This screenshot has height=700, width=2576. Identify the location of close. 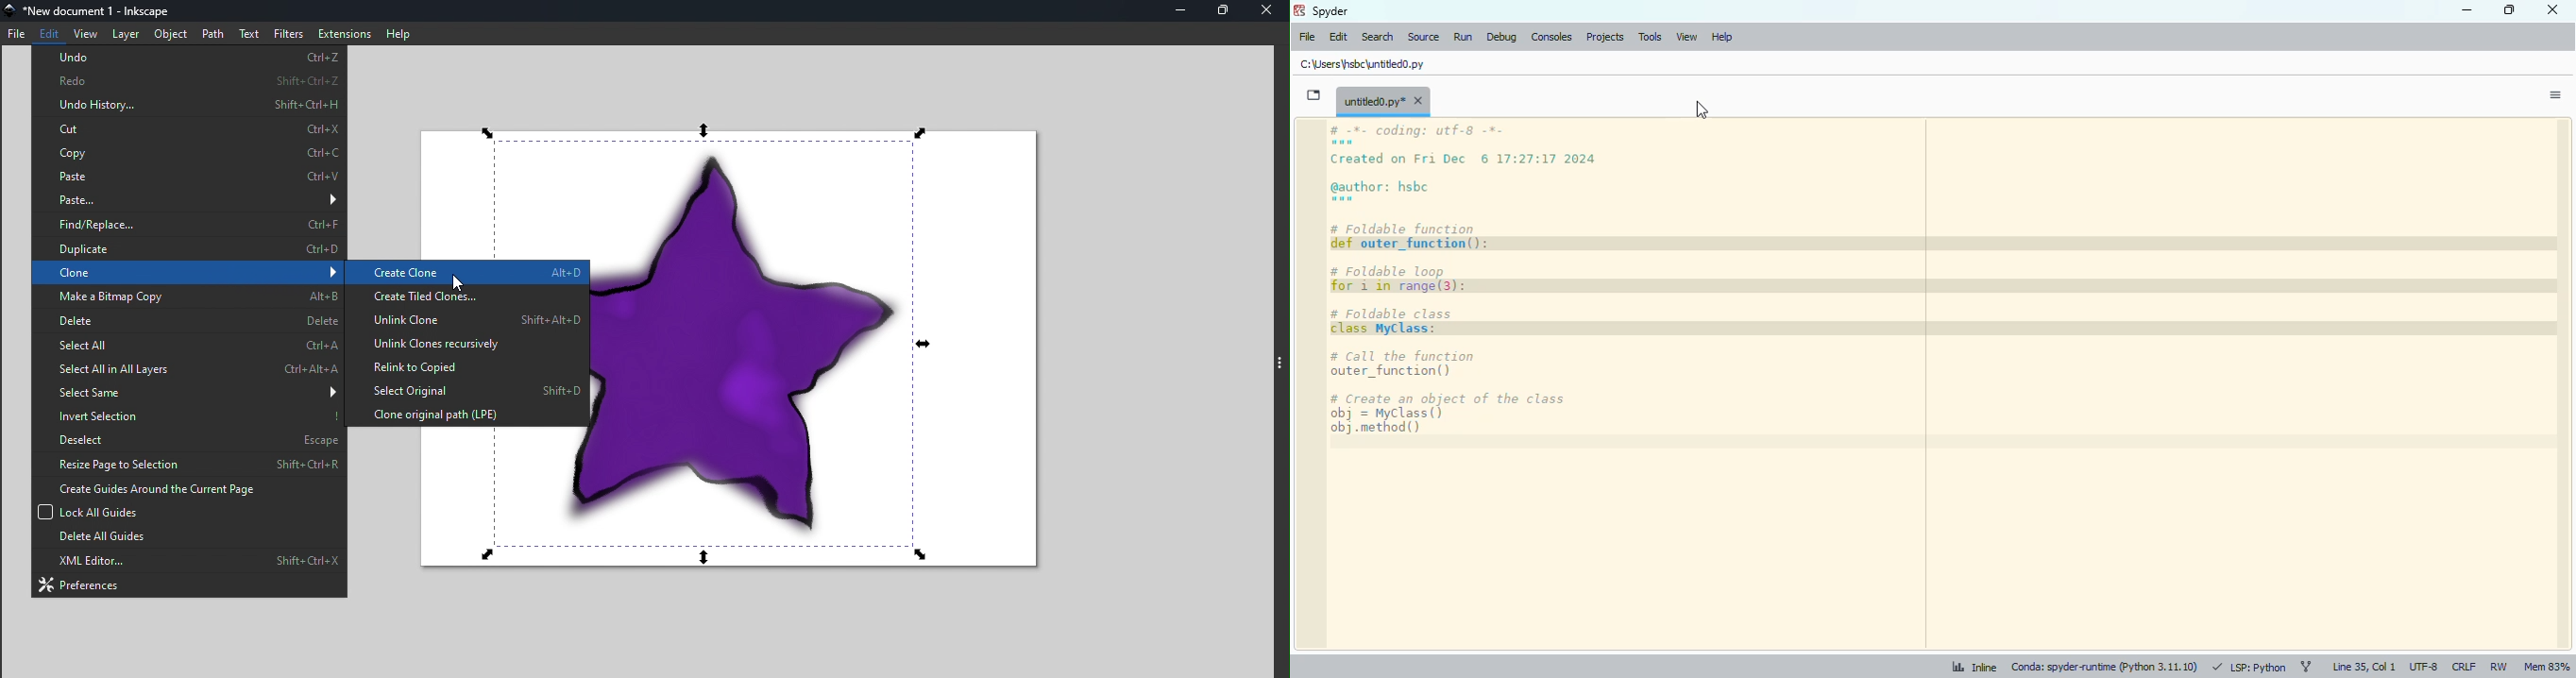
(2554, 9).